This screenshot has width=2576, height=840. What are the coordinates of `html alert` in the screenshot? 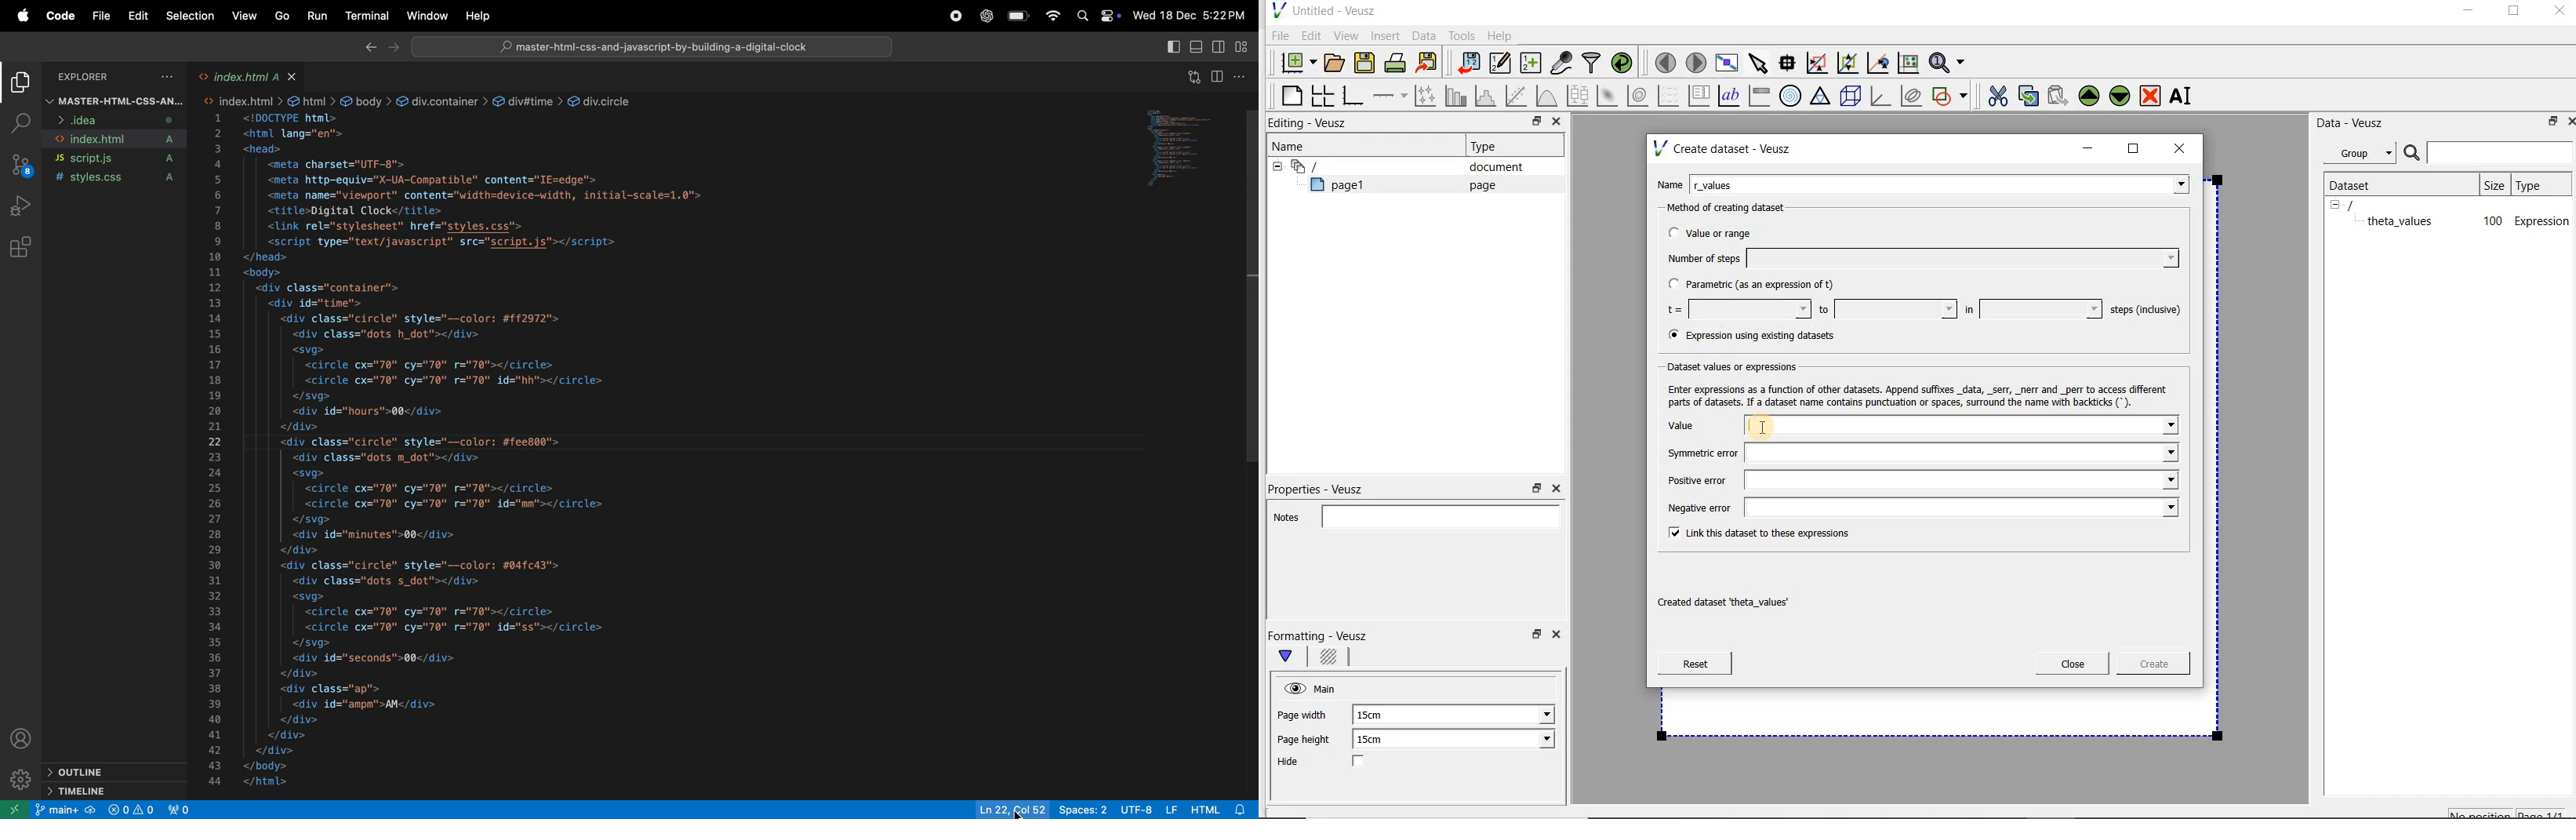 It's located at (1220, 807).